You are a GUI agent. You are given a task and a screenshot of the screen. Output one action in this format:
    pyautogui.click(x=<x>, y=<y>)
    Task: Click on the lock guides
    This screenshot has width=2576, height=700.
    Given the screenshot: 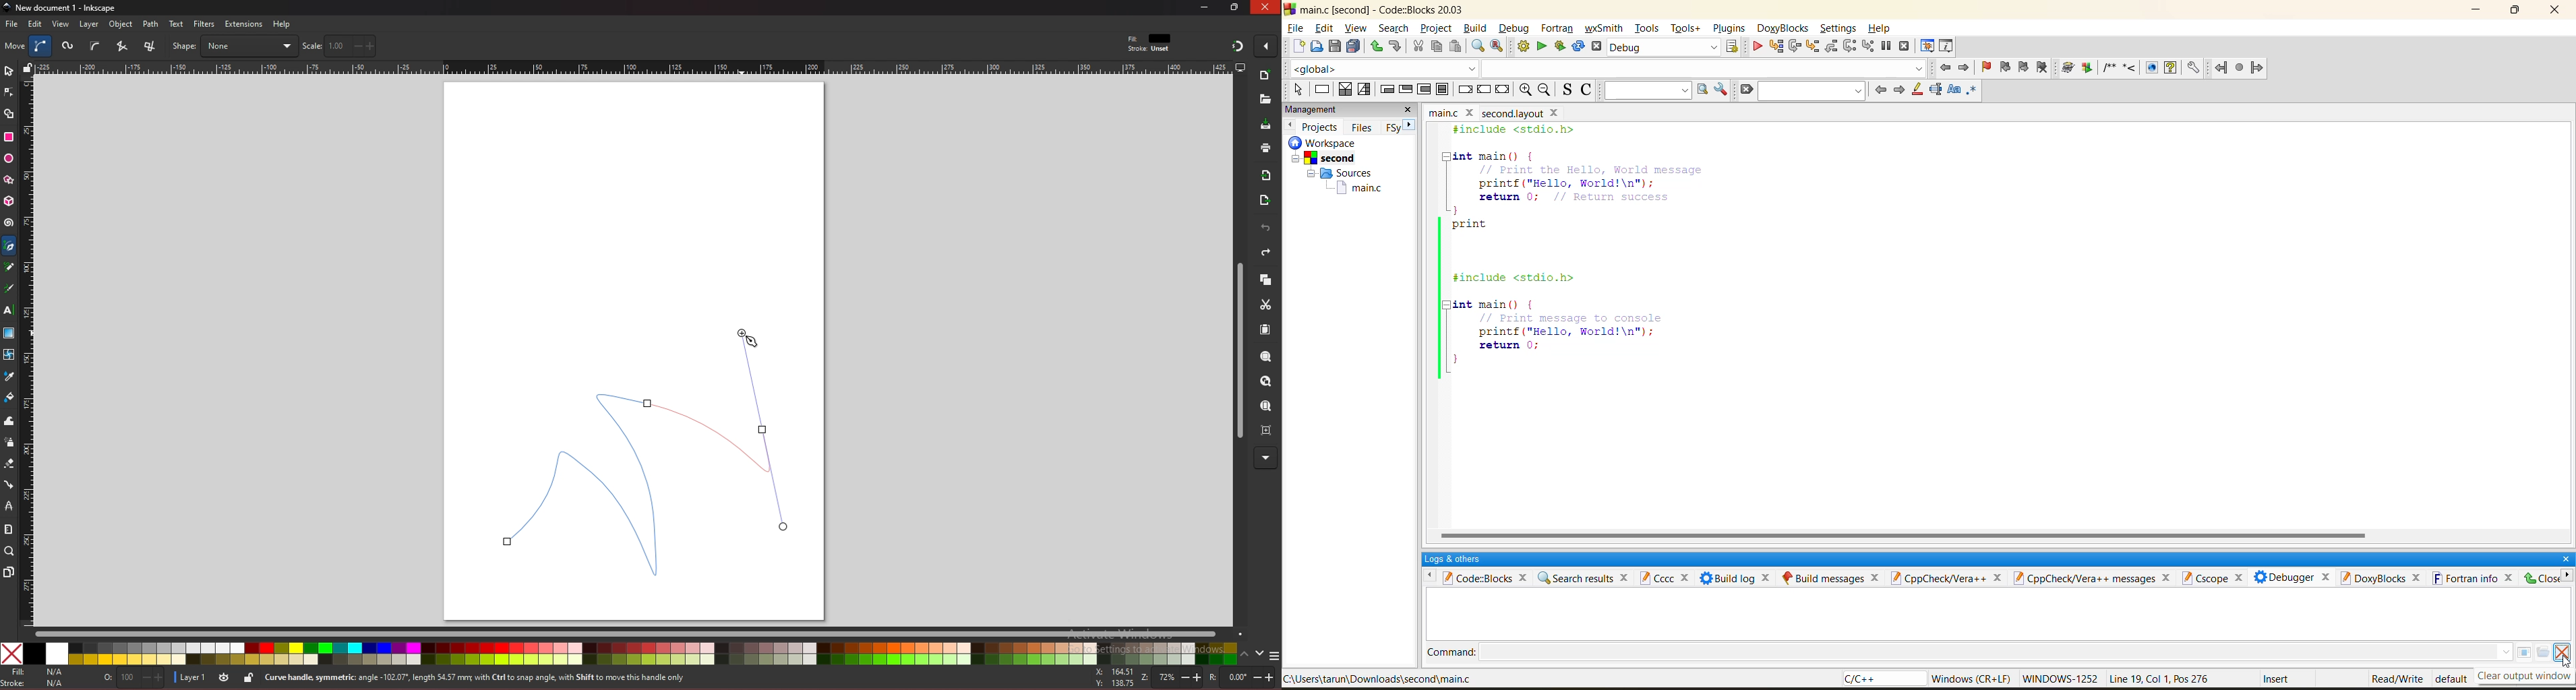 What is the action you would take?
    pyautogui.click(x=27, y=67)
    